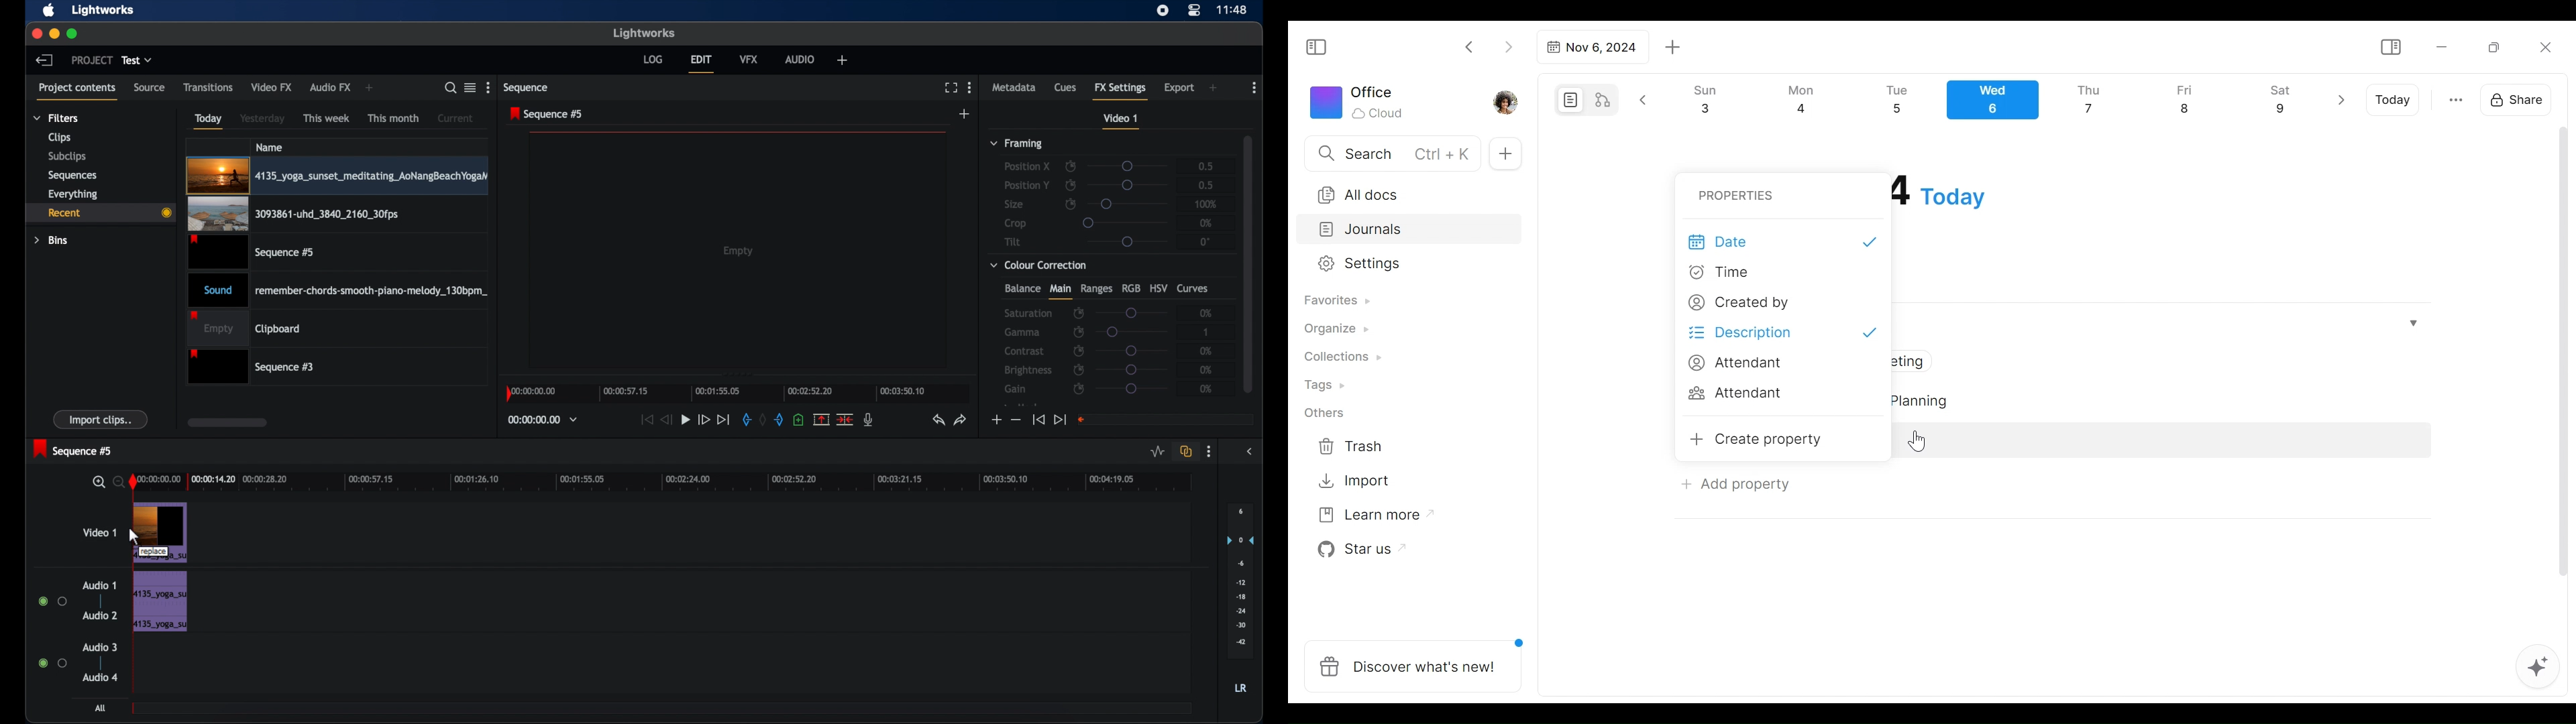 The width and height of the screenshot is (2576, 728). I want to click on split, so click(821, 419).